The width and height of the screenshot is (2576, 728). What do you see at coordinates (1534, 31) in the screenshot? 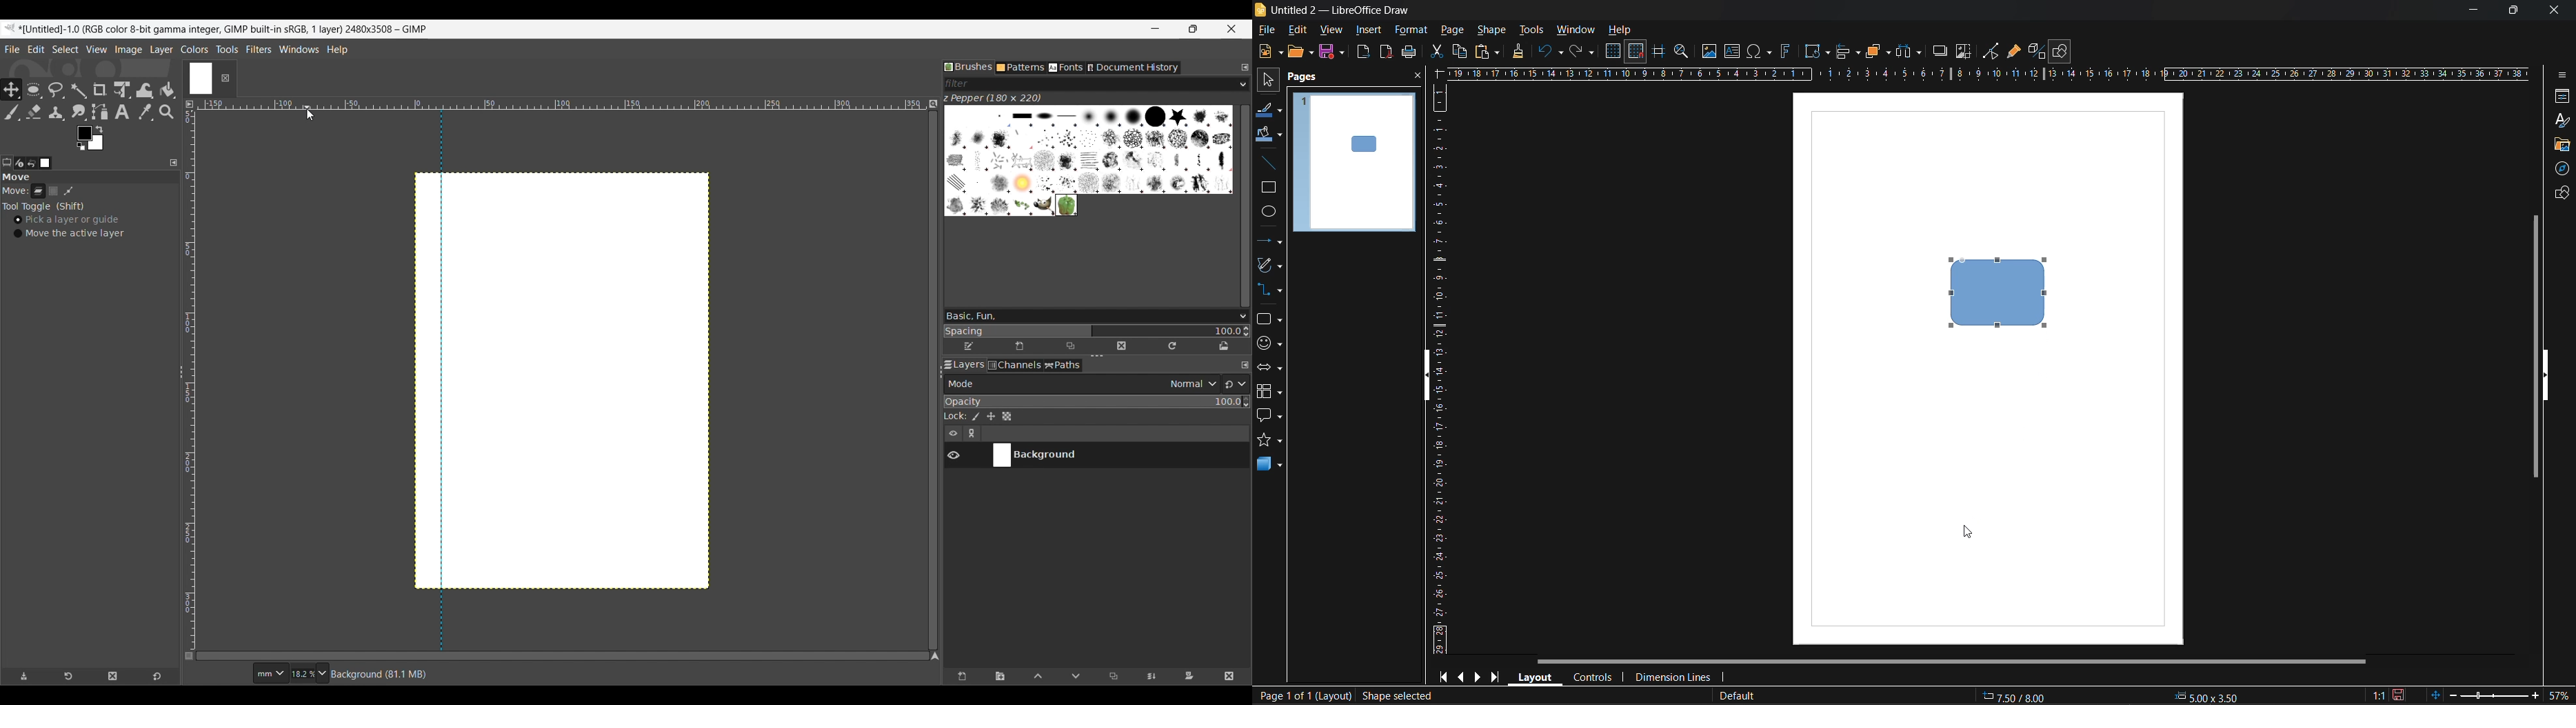
I see `tools` at bounding box center [1534, 31].